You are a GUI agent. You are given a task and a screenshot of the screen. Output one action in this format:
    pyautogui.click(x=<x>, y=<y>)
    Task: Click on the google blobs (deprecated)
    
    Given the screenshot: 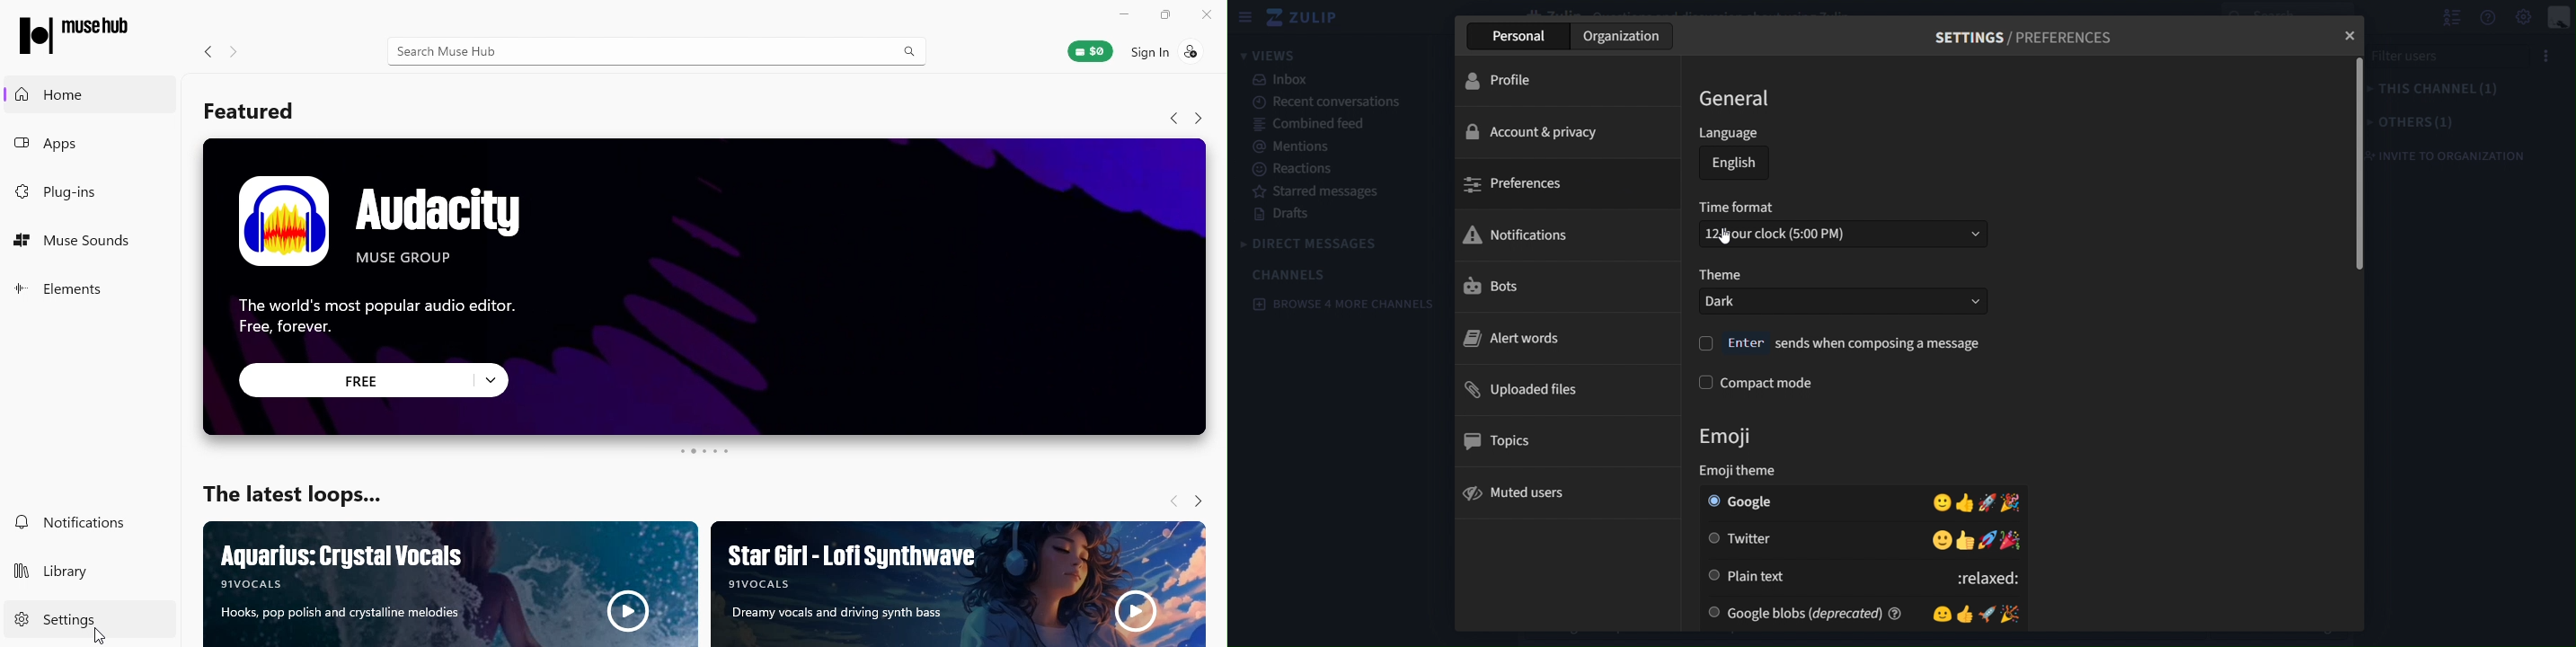 What is the action you would take?
    pyautogui.click(x=1795, y=613)
    